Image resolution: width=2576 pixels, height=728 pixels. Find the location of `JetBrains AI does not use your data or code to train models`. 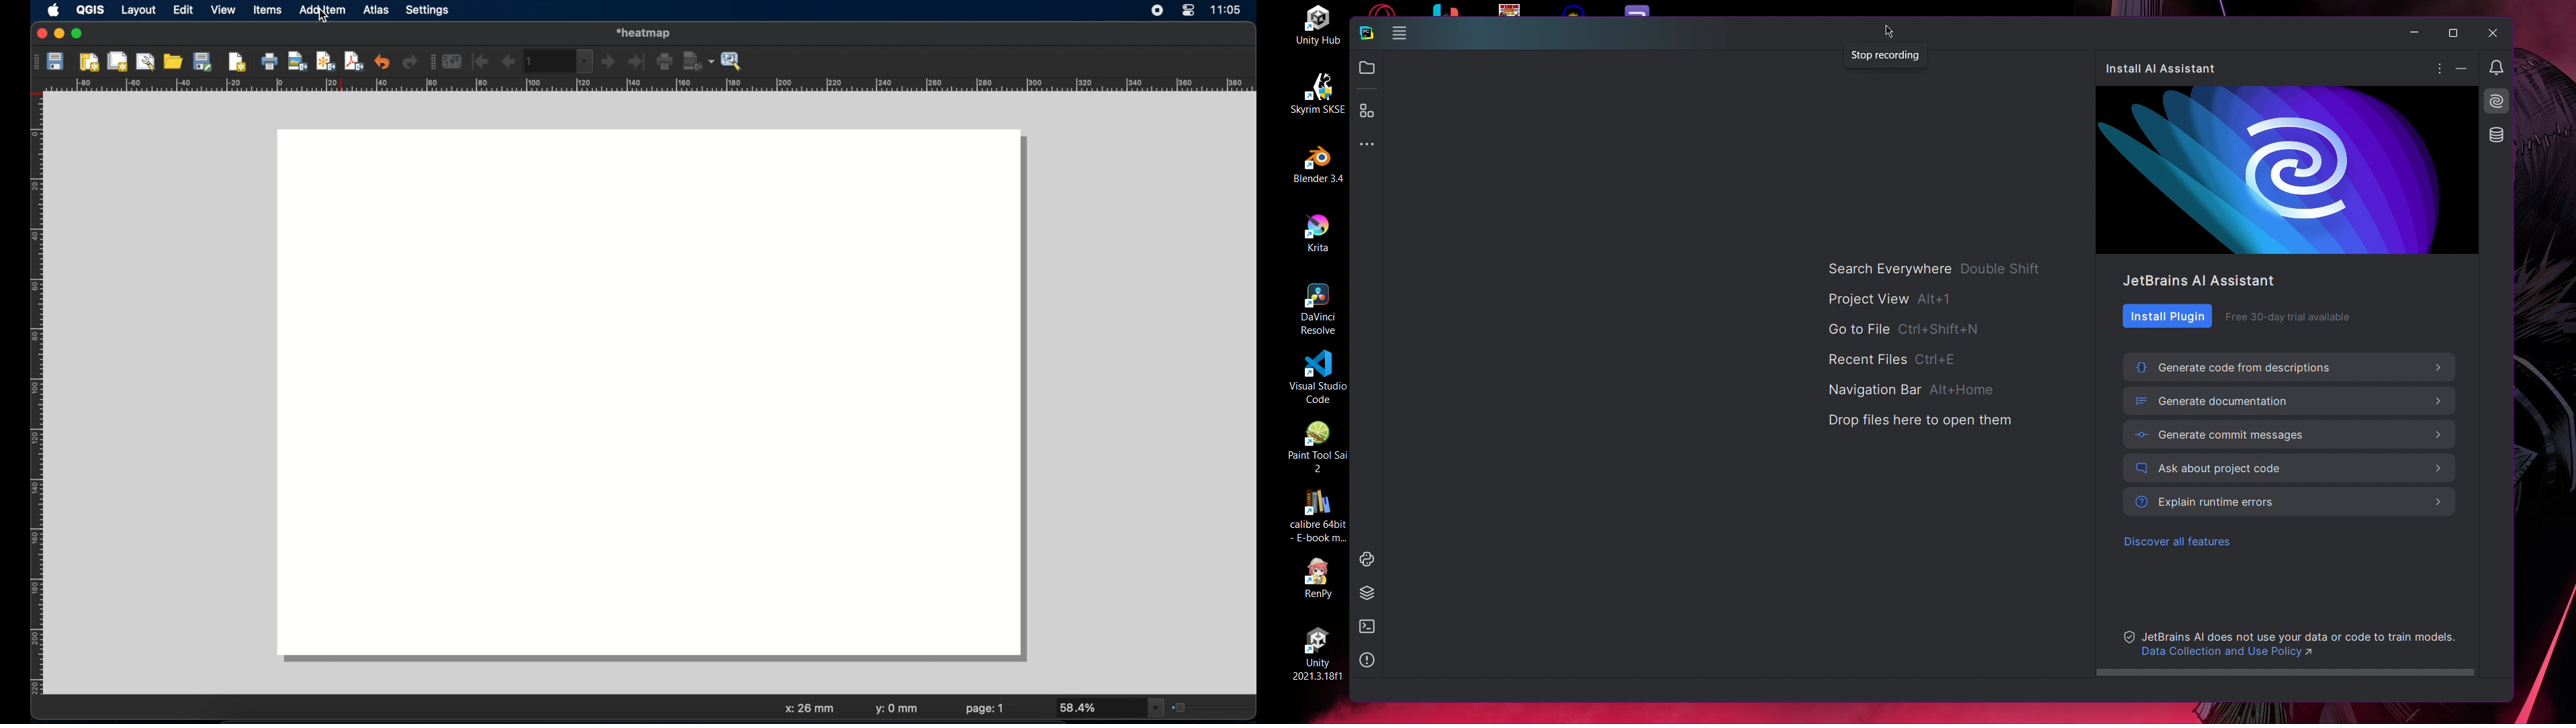

JetBrains AI does not use your data or code to train models is located at coordinates (2302, 635).